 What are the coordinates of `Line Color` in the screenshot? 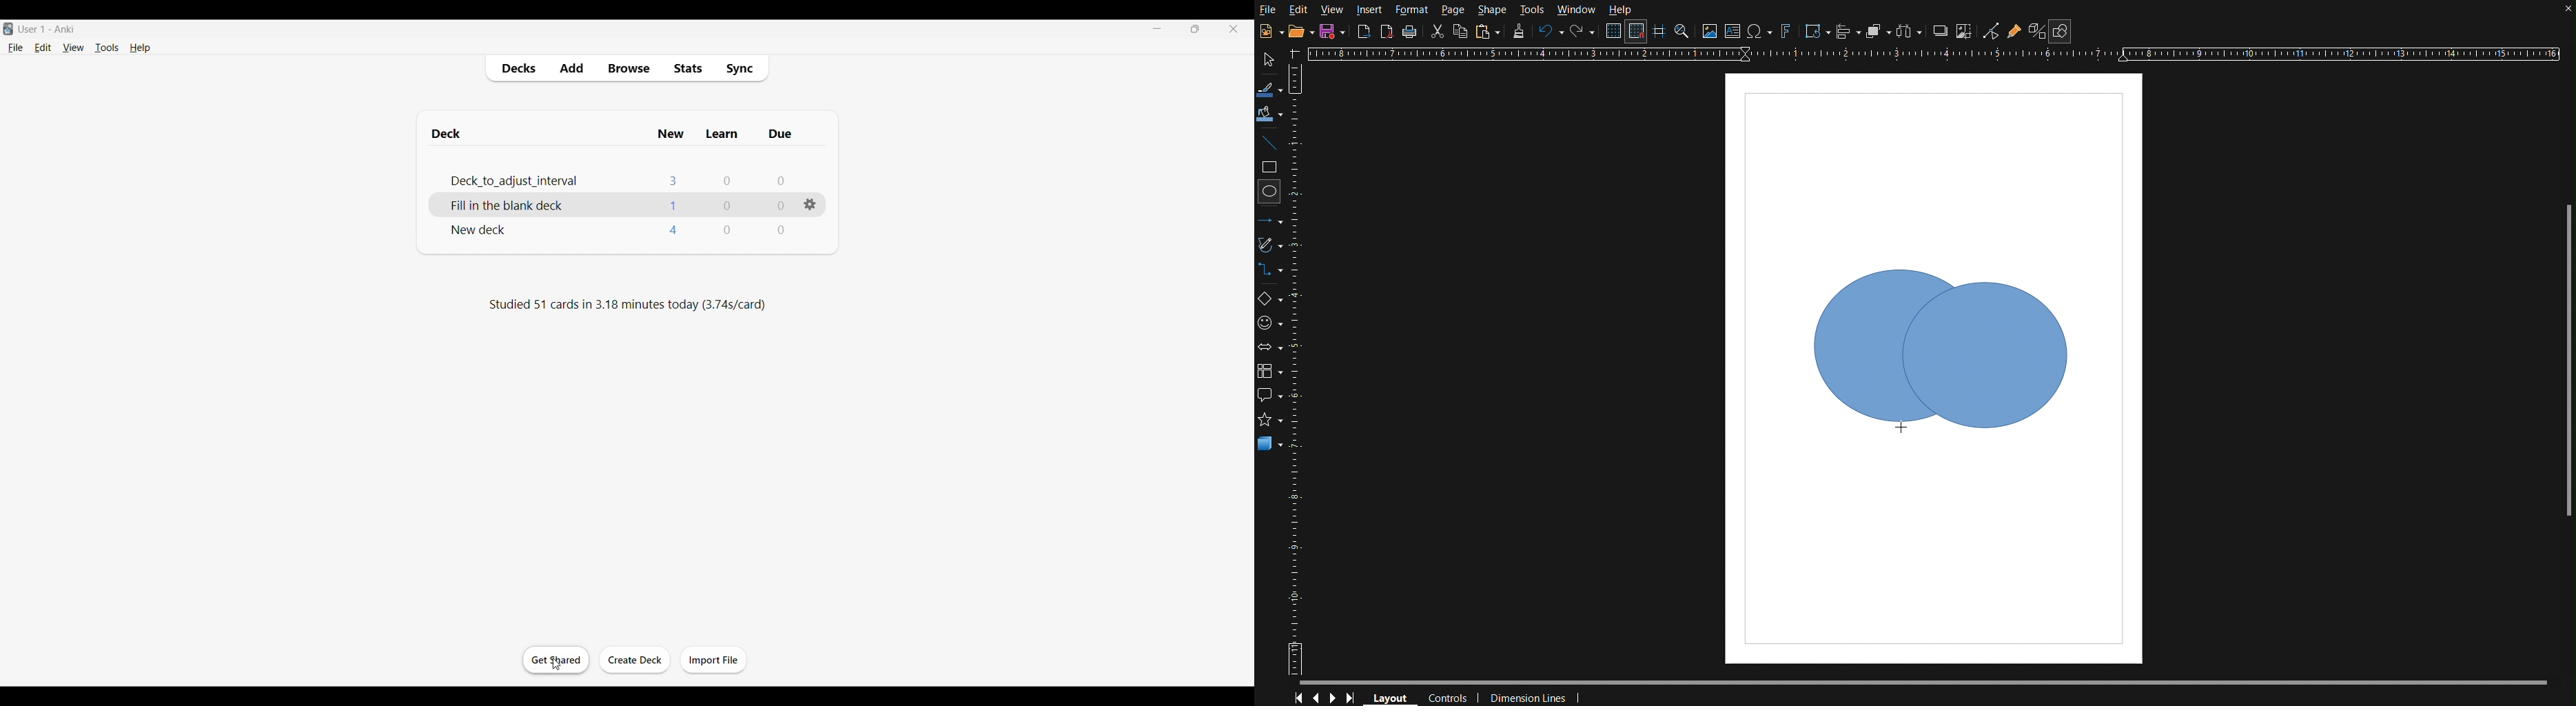 It's located at (1272, 88).